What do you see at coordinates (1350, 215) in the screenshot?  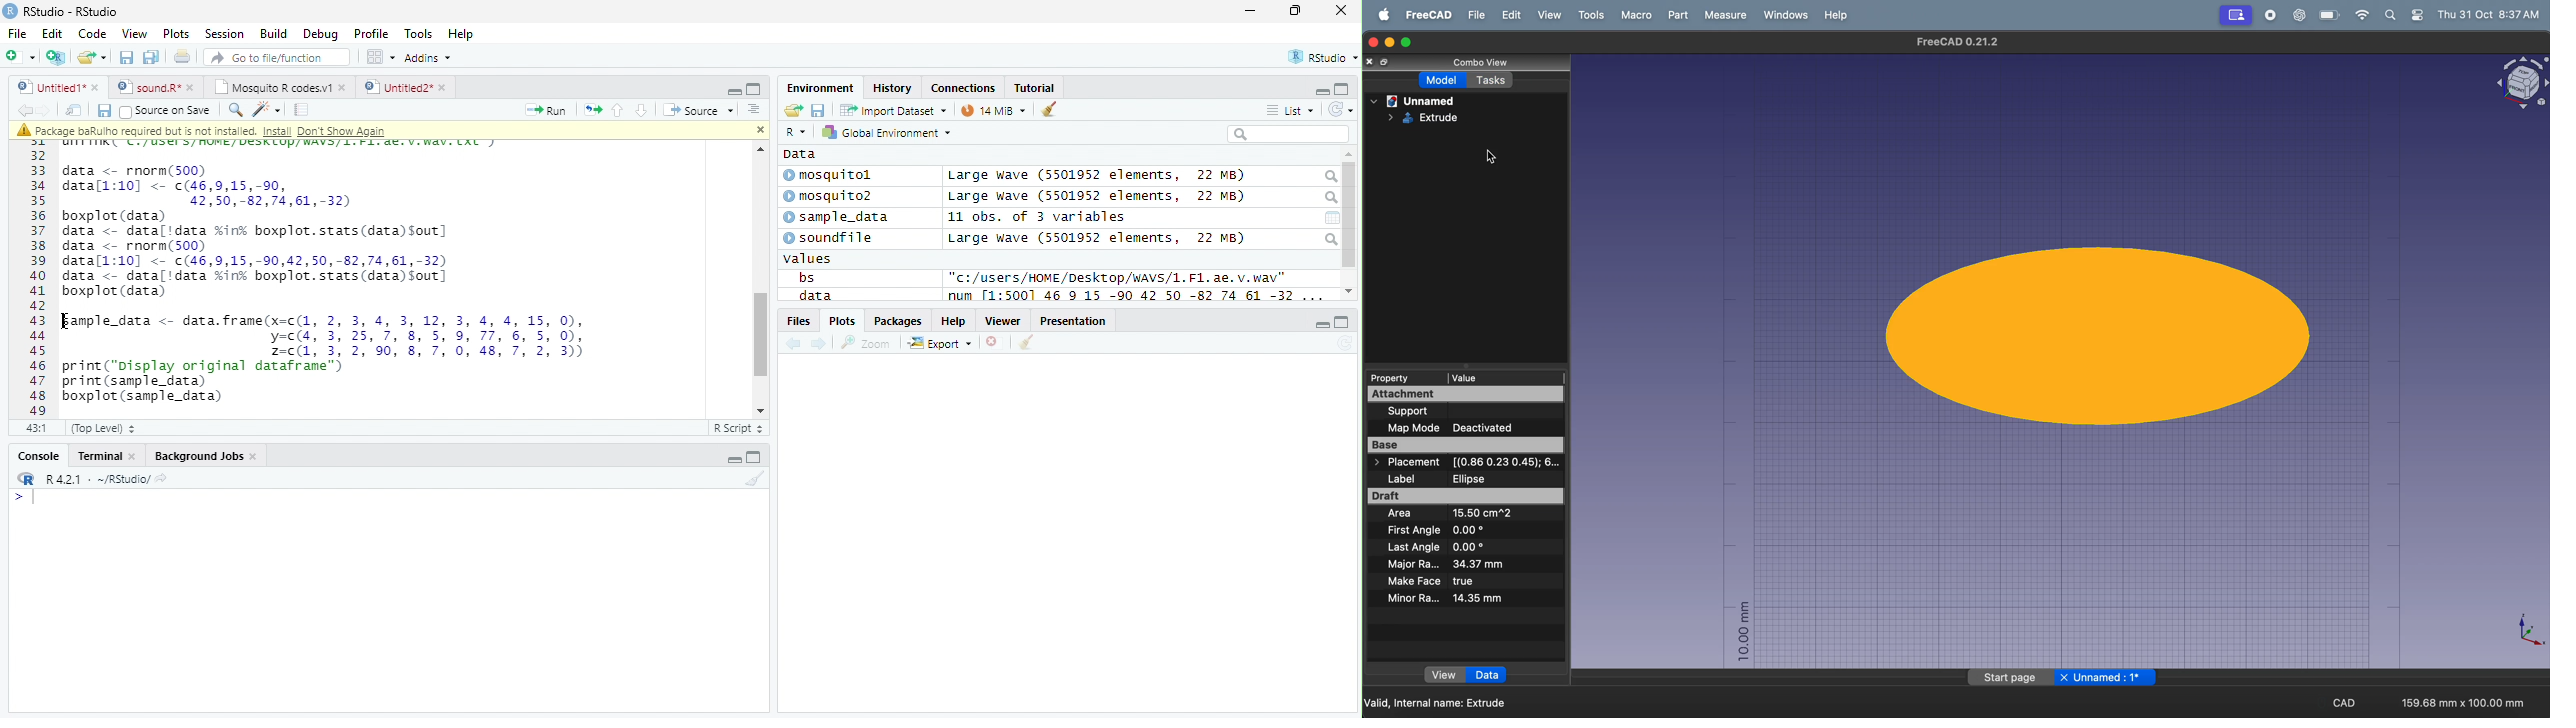 I see `scroll bar` at bounding box center [1350, 215].